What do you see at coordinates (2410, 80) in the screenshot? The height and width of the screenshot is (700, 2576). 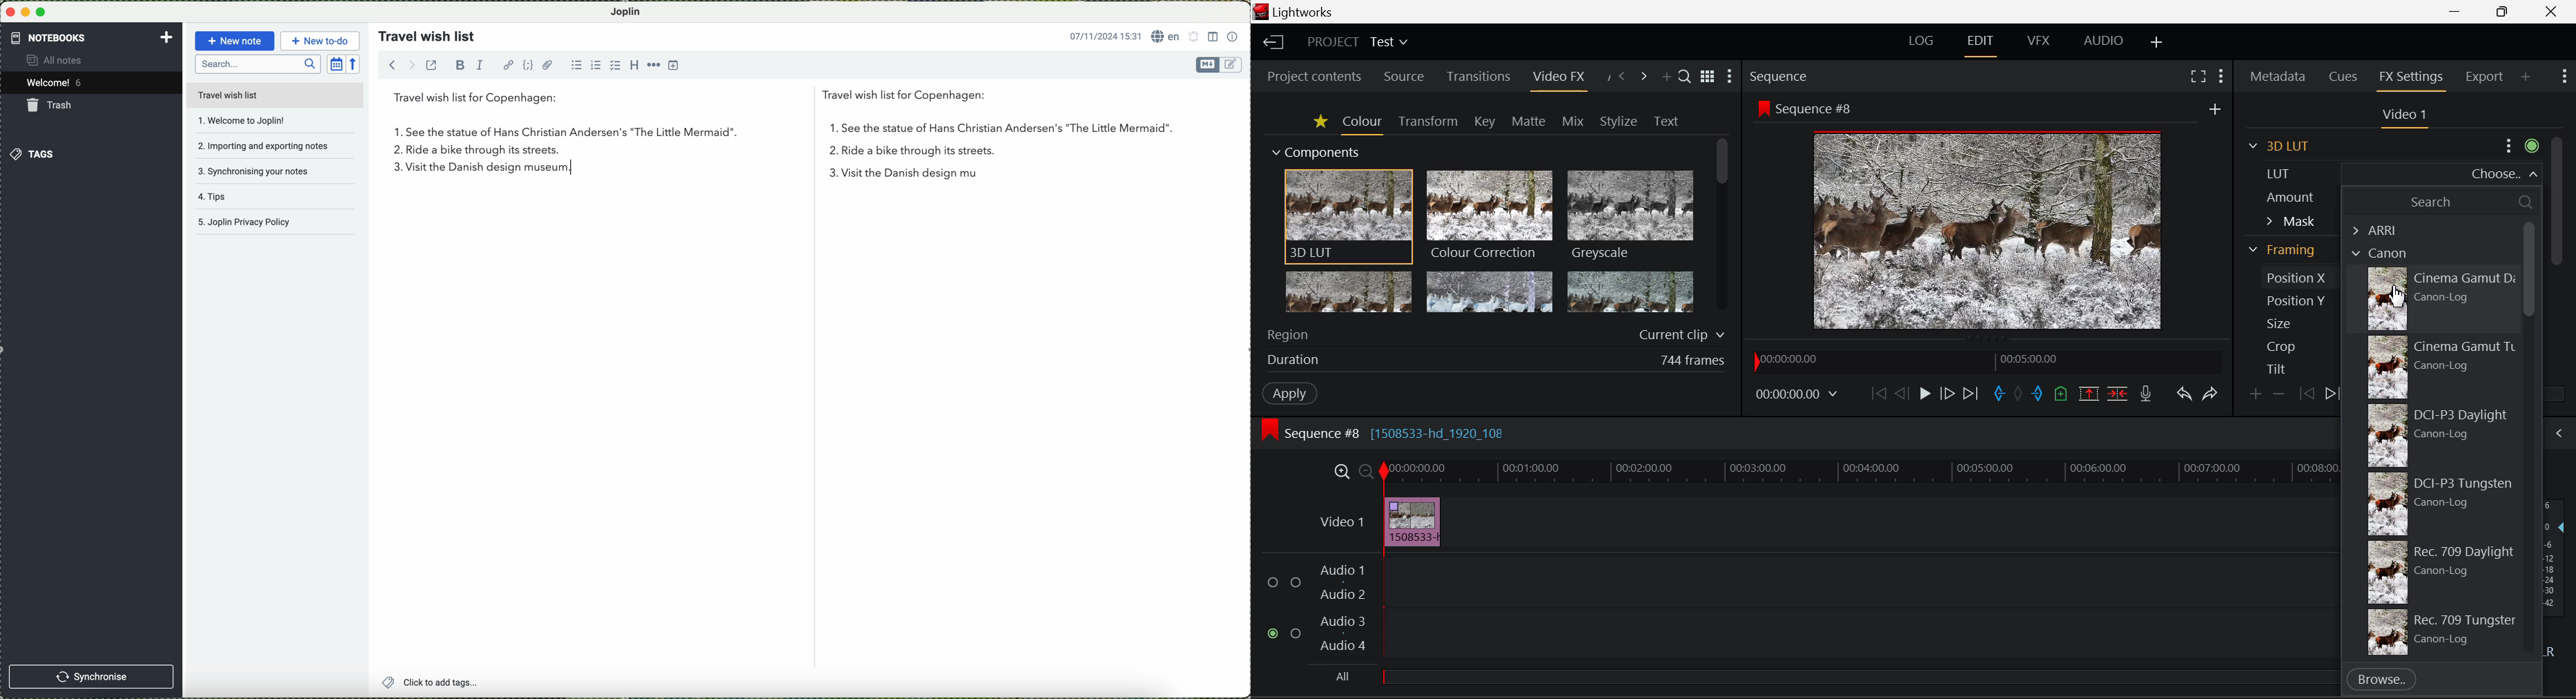 I see `FX Settings` at bounding box center [2410, 80].